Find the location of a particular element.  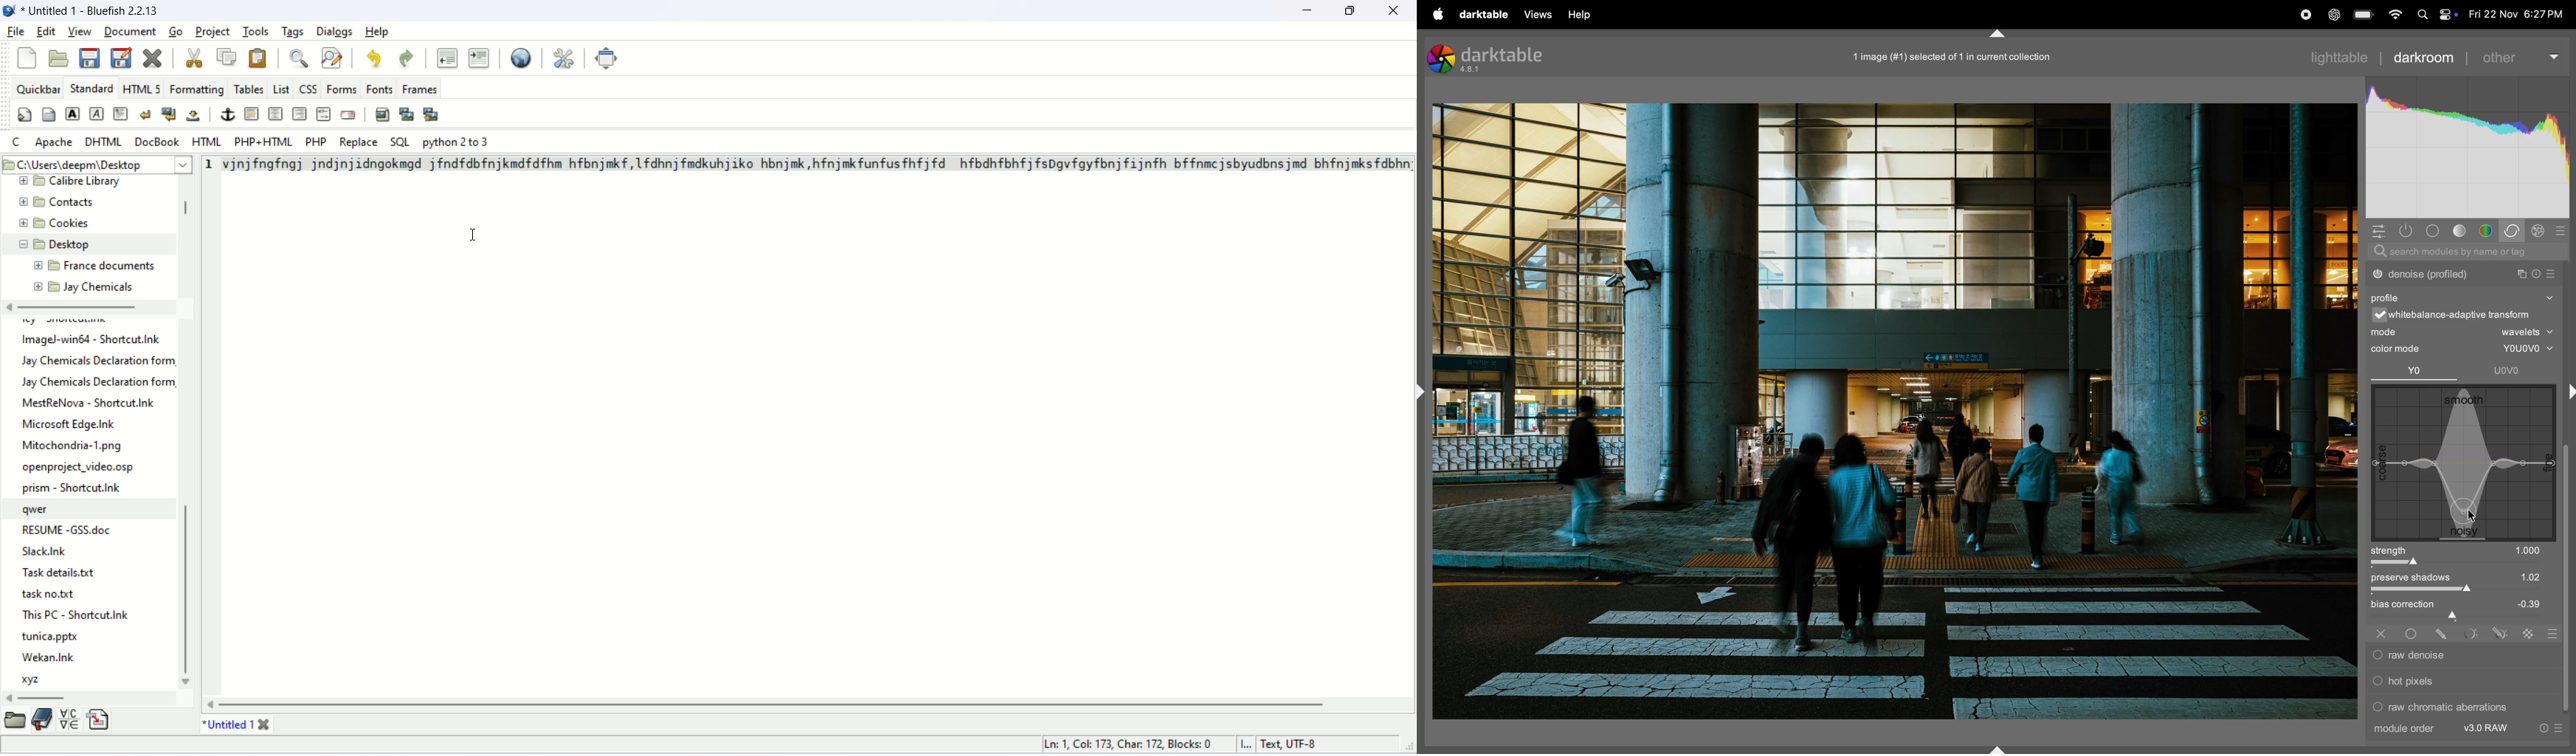

ImageJ-win64 - Shortcut.Ink is located at coordinates (89, 340).